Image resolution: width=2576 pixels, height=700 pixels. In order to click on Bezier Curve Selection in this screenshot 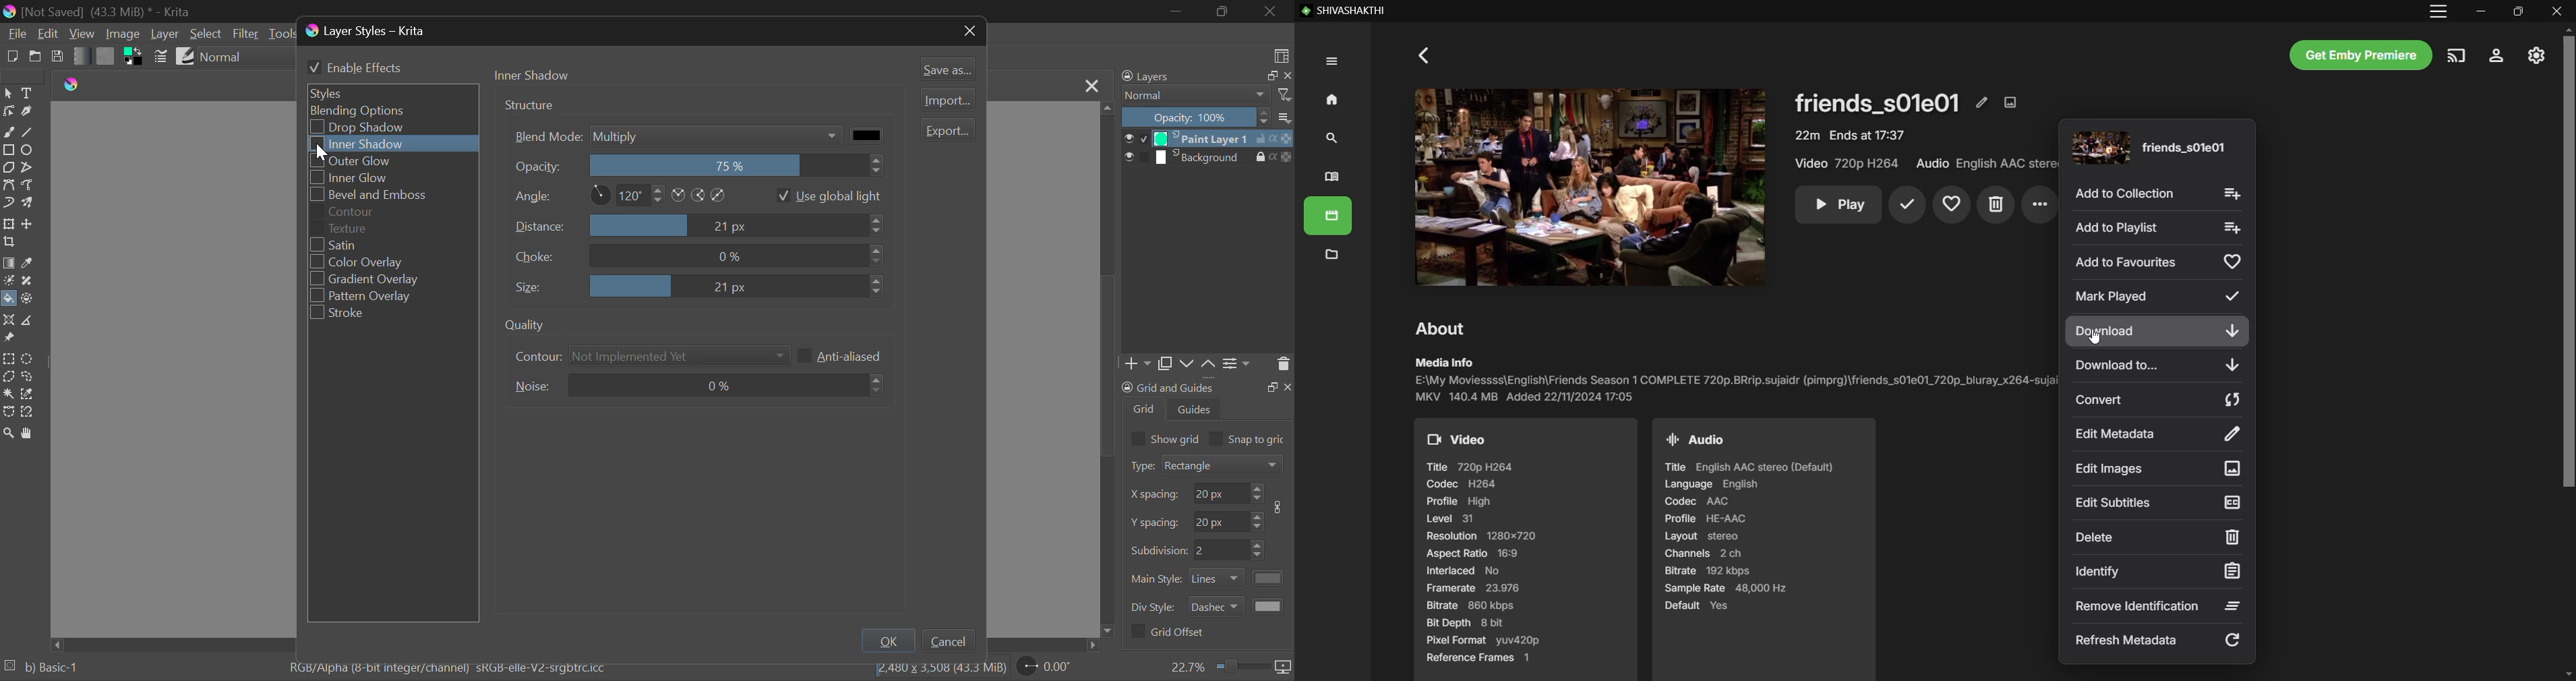, I will do `click(8, 413)`.